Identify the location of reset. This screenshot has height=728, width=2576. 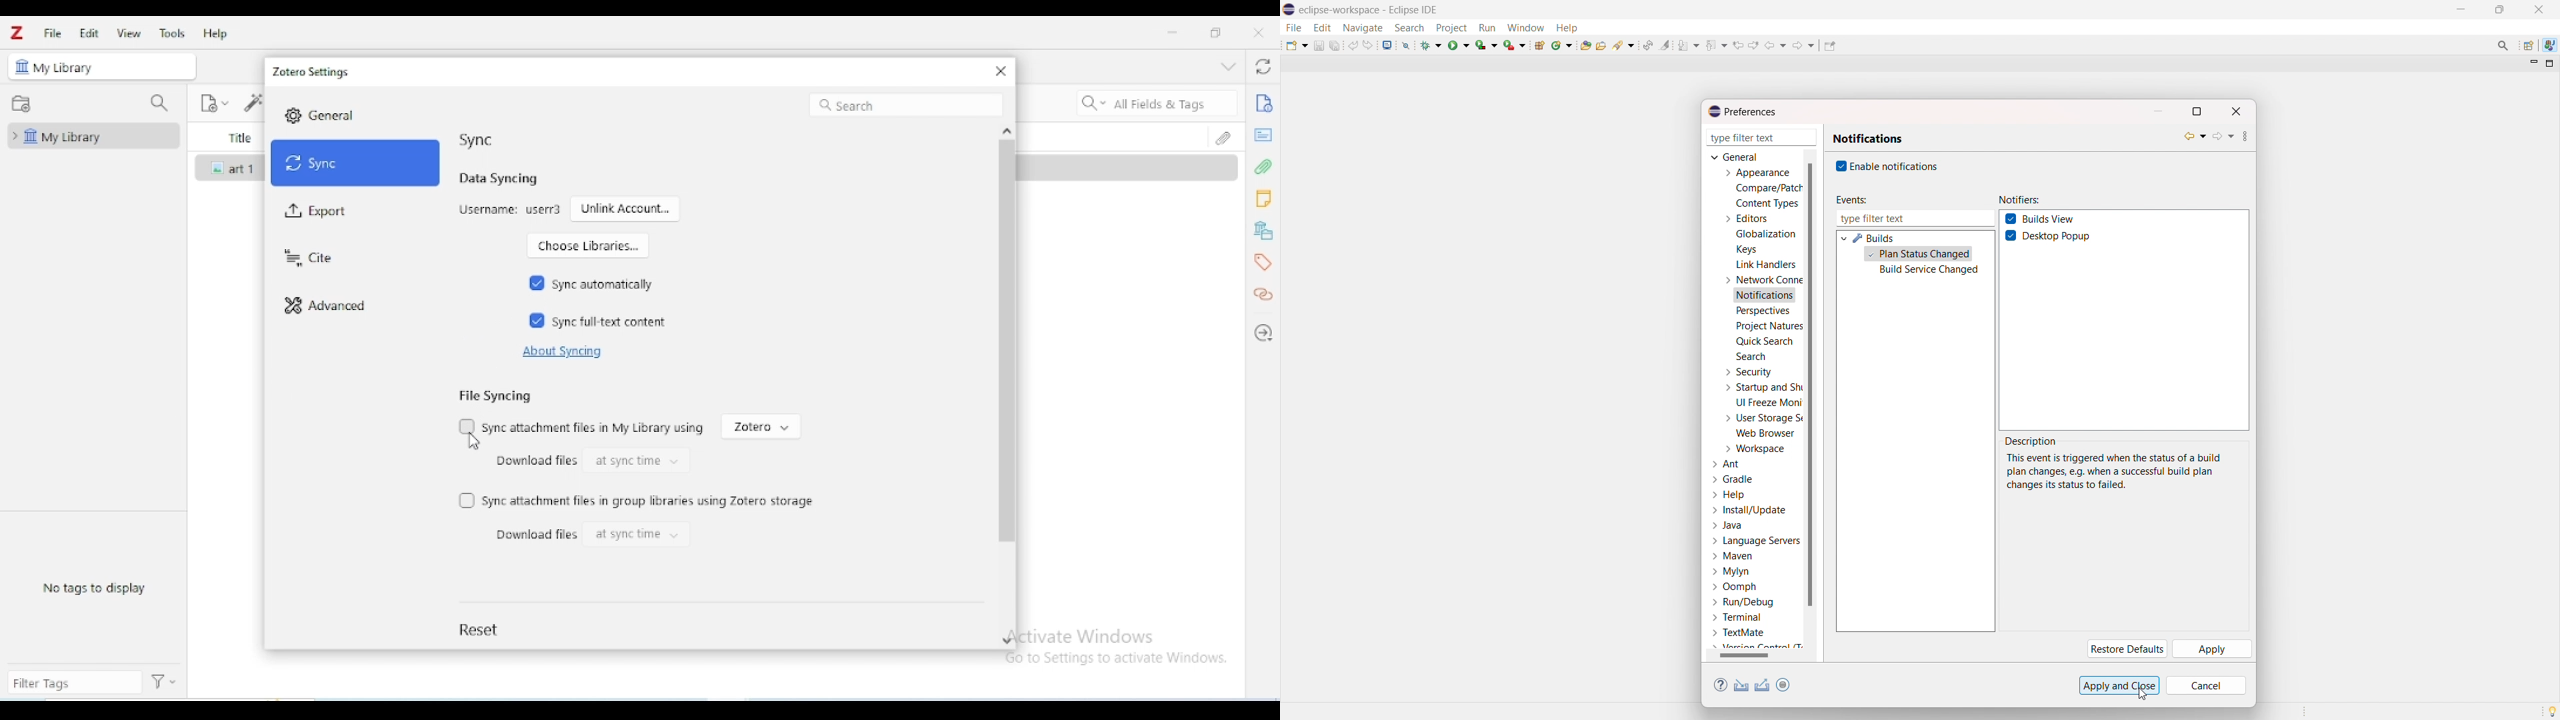
(481, 629).